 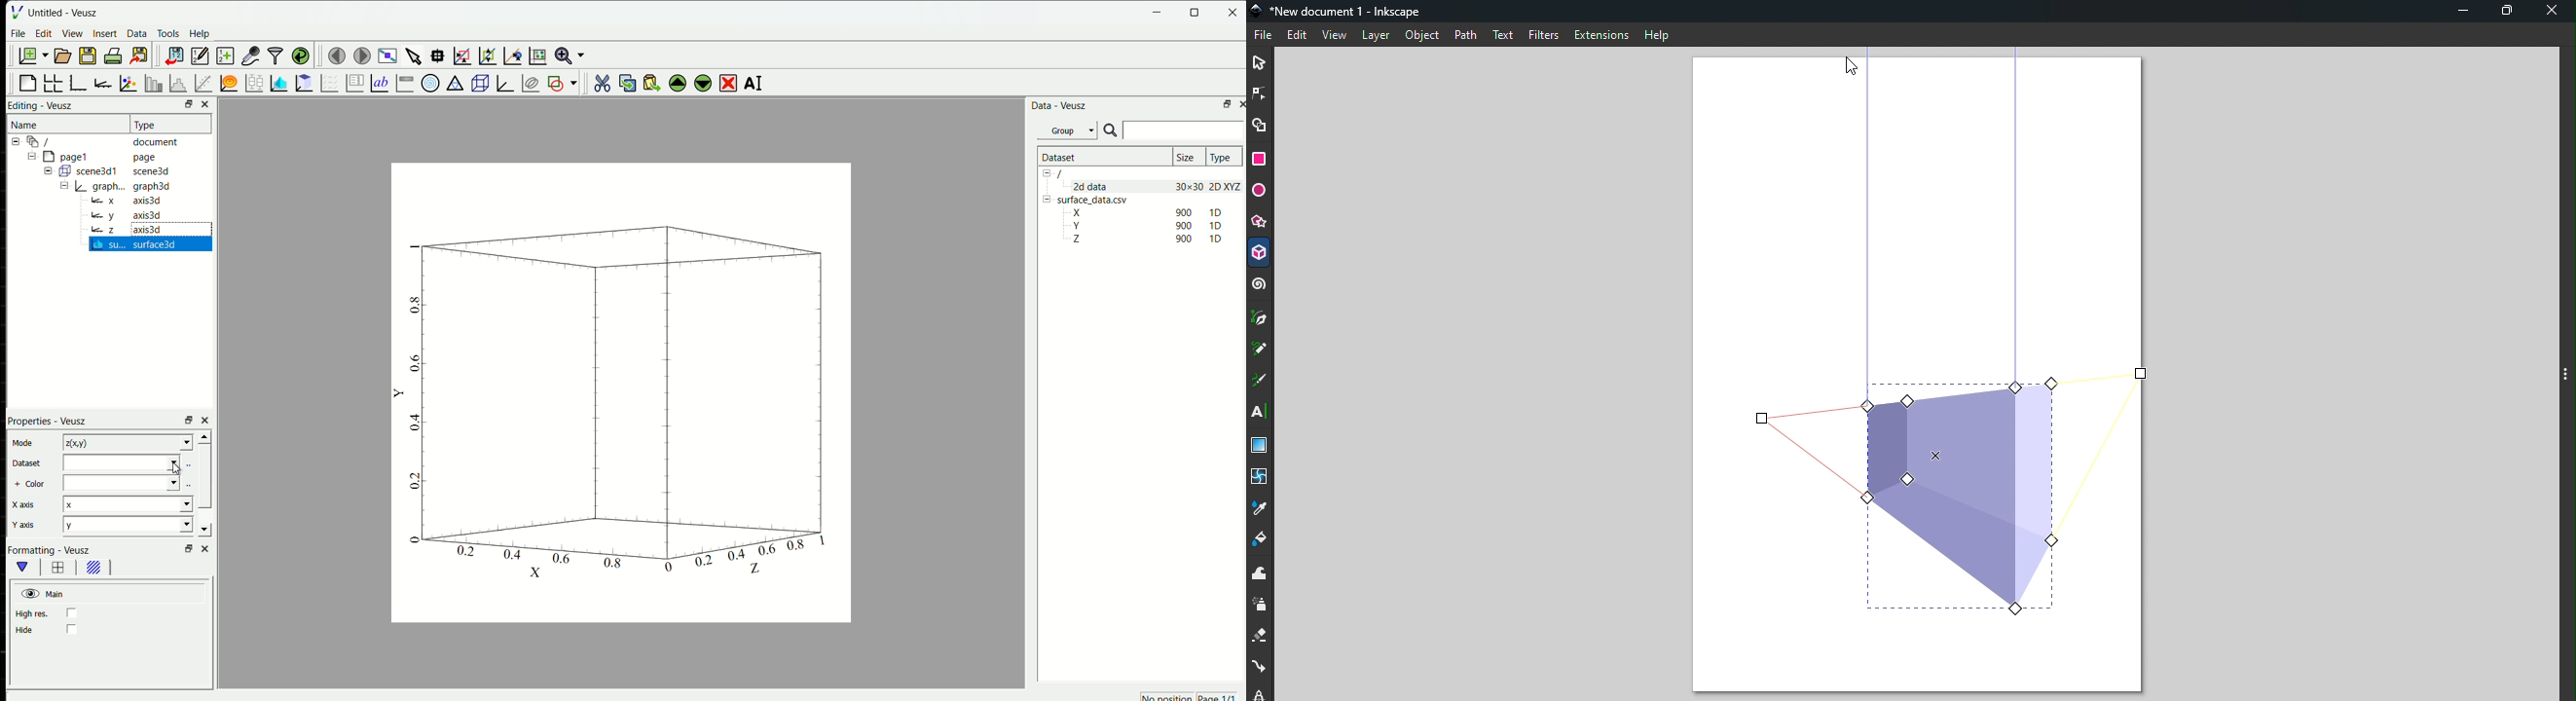 I want to click on Cursor, so click(x=1854, y=68).